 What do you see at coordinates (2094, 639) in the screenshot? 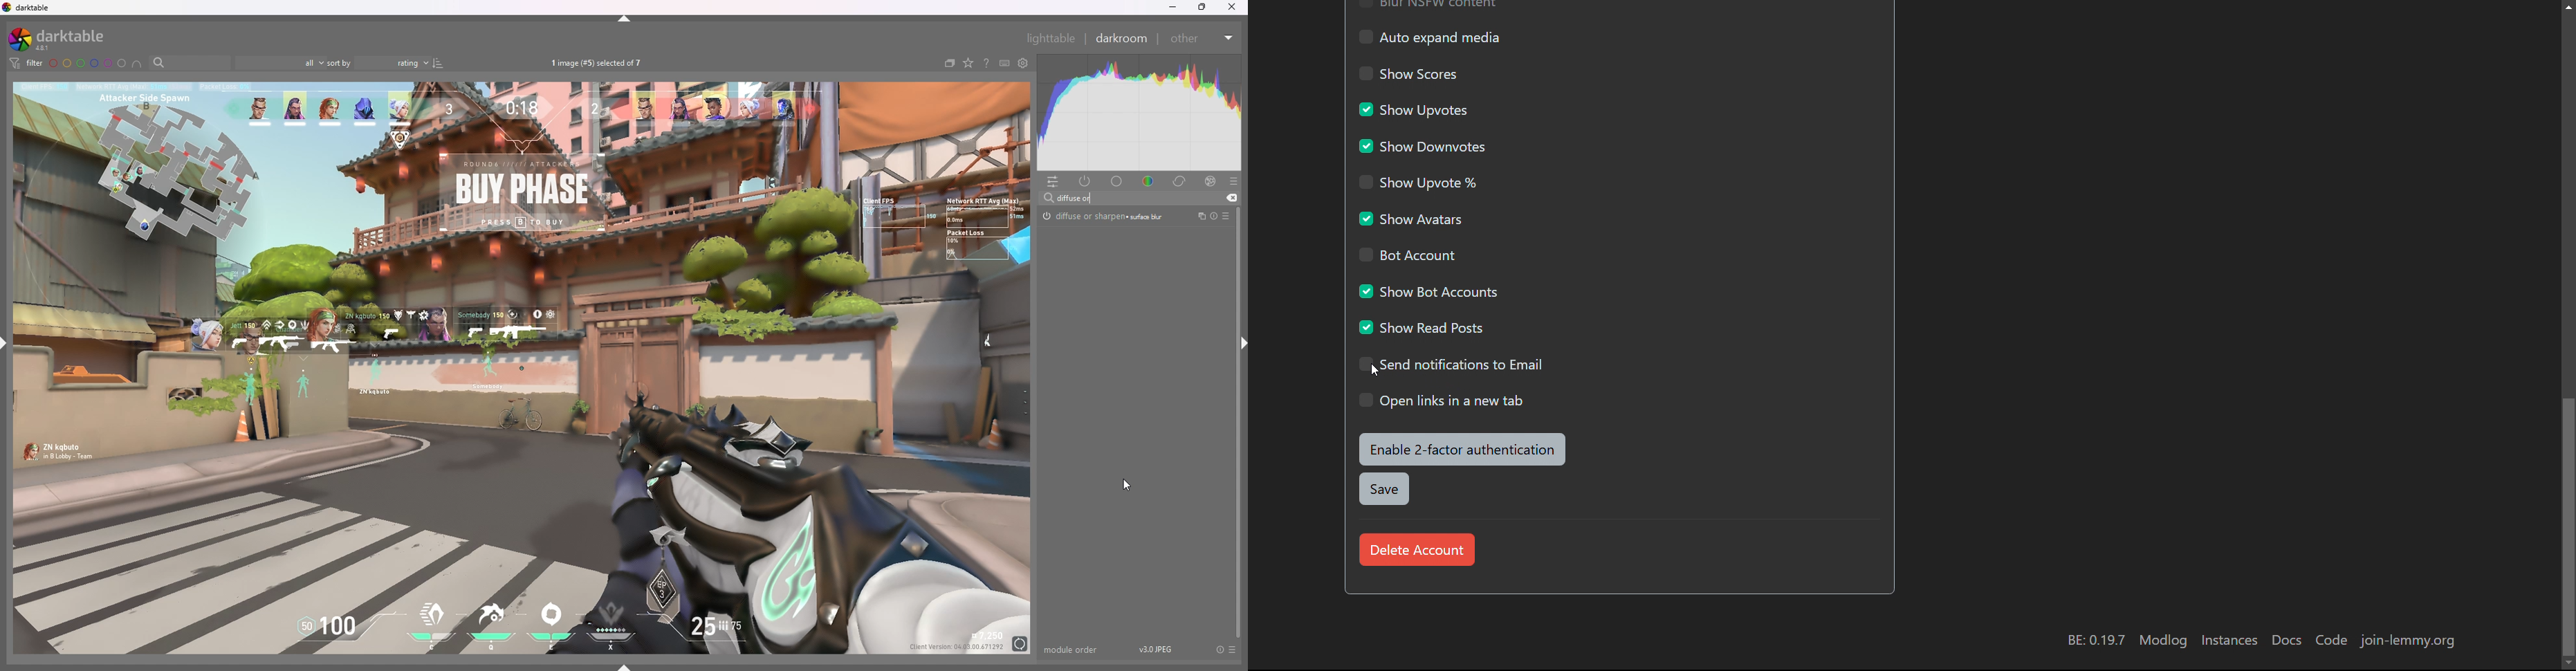
I see `BE: 0.19.7` at bounding box center [2094, 639].